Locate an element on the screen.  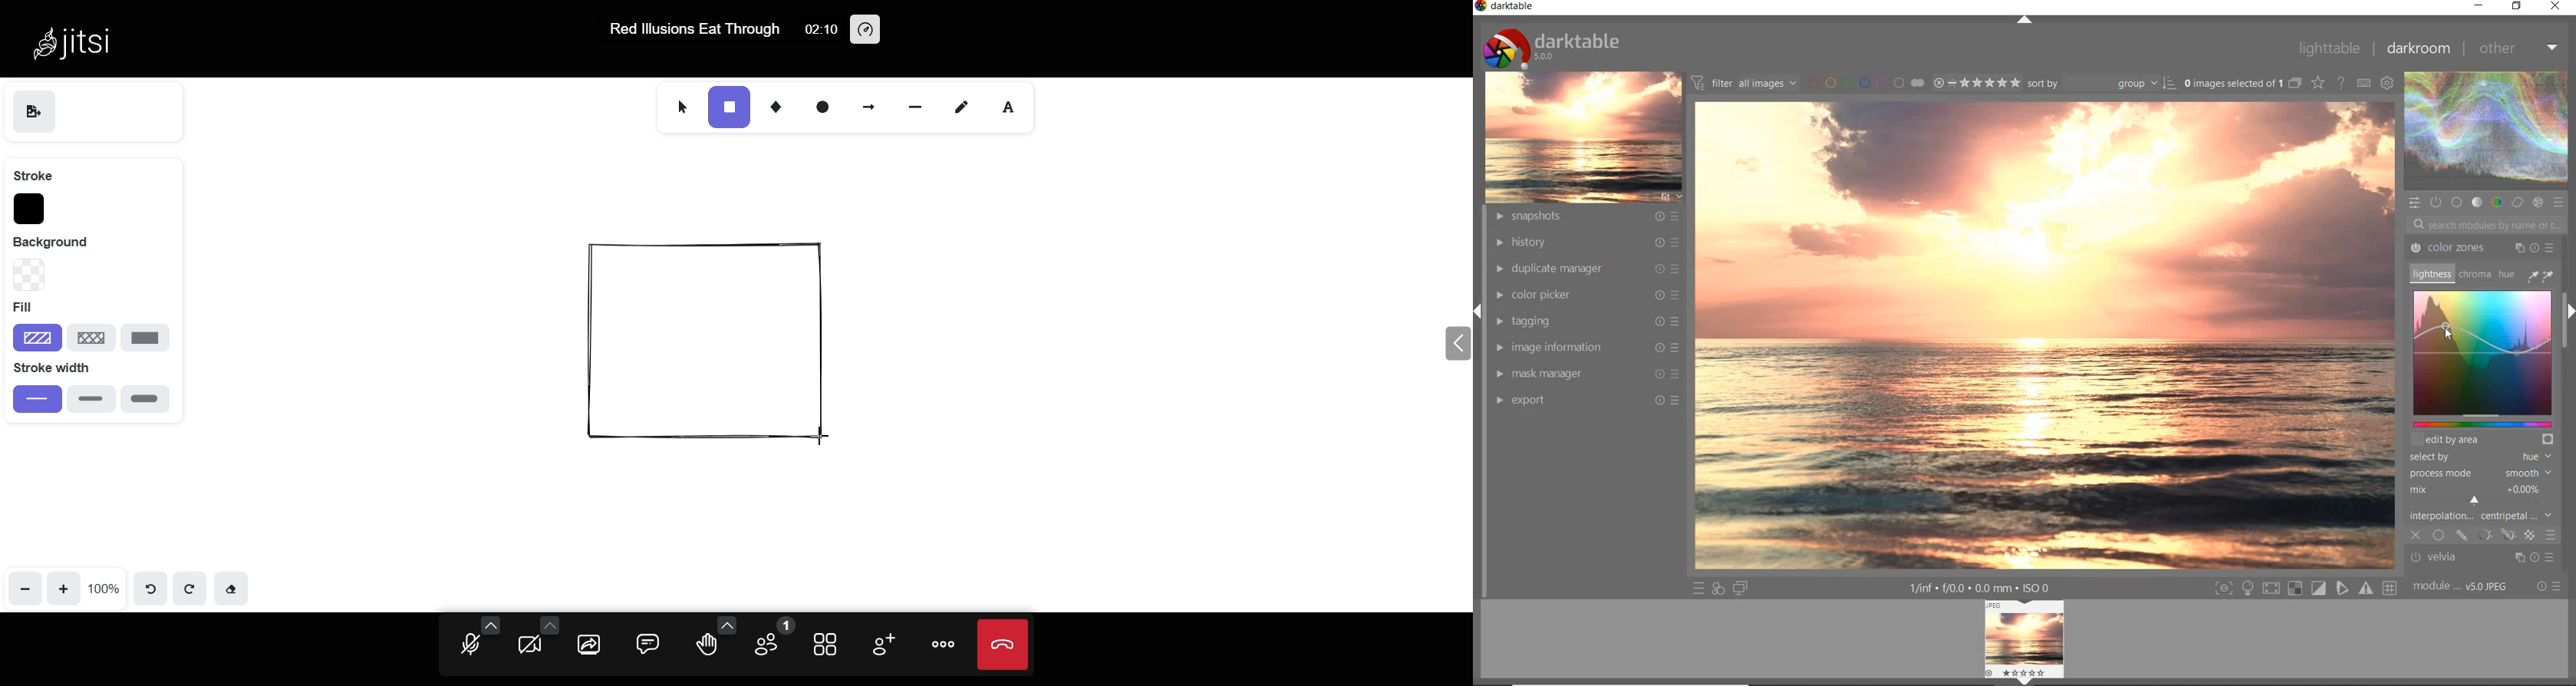
SNAPSHOTS is located at coordinates (1586, 217).